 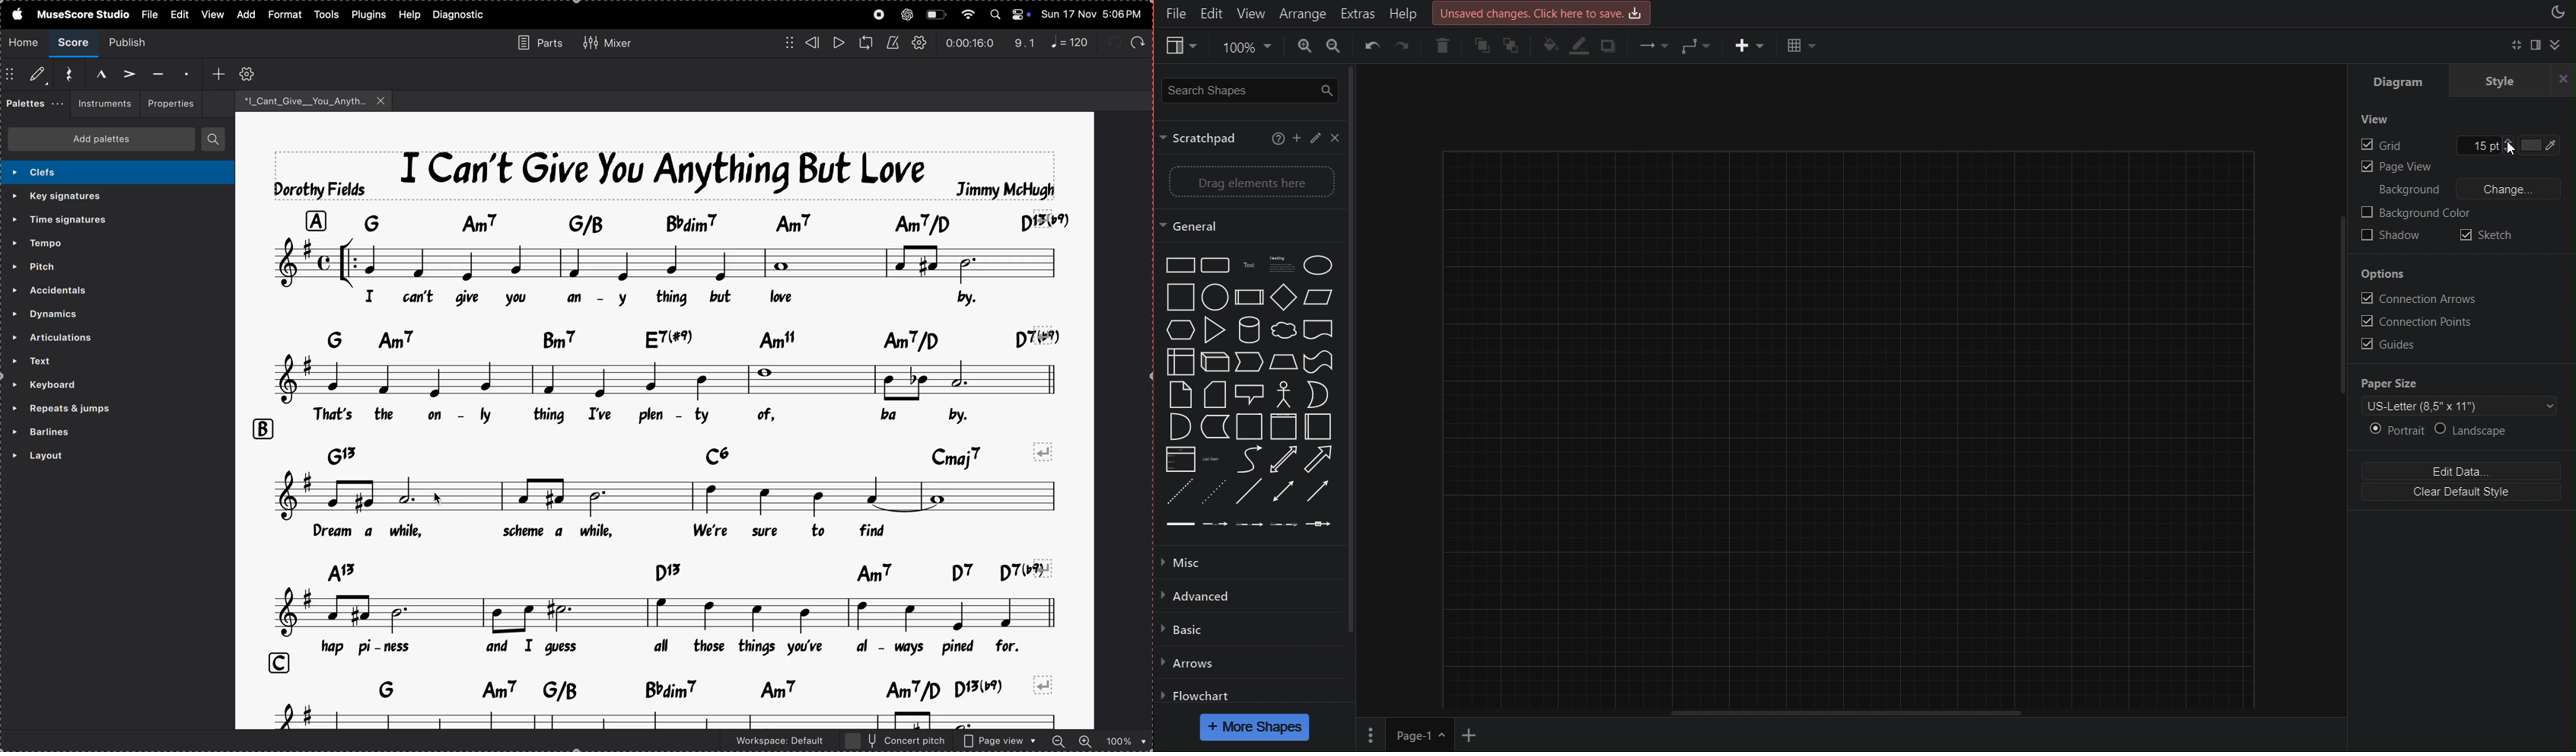 What do you see at coordinates (2412, 297) in the screenshot?
I see `Connection Arrows` at bounding box center [2412, 297].